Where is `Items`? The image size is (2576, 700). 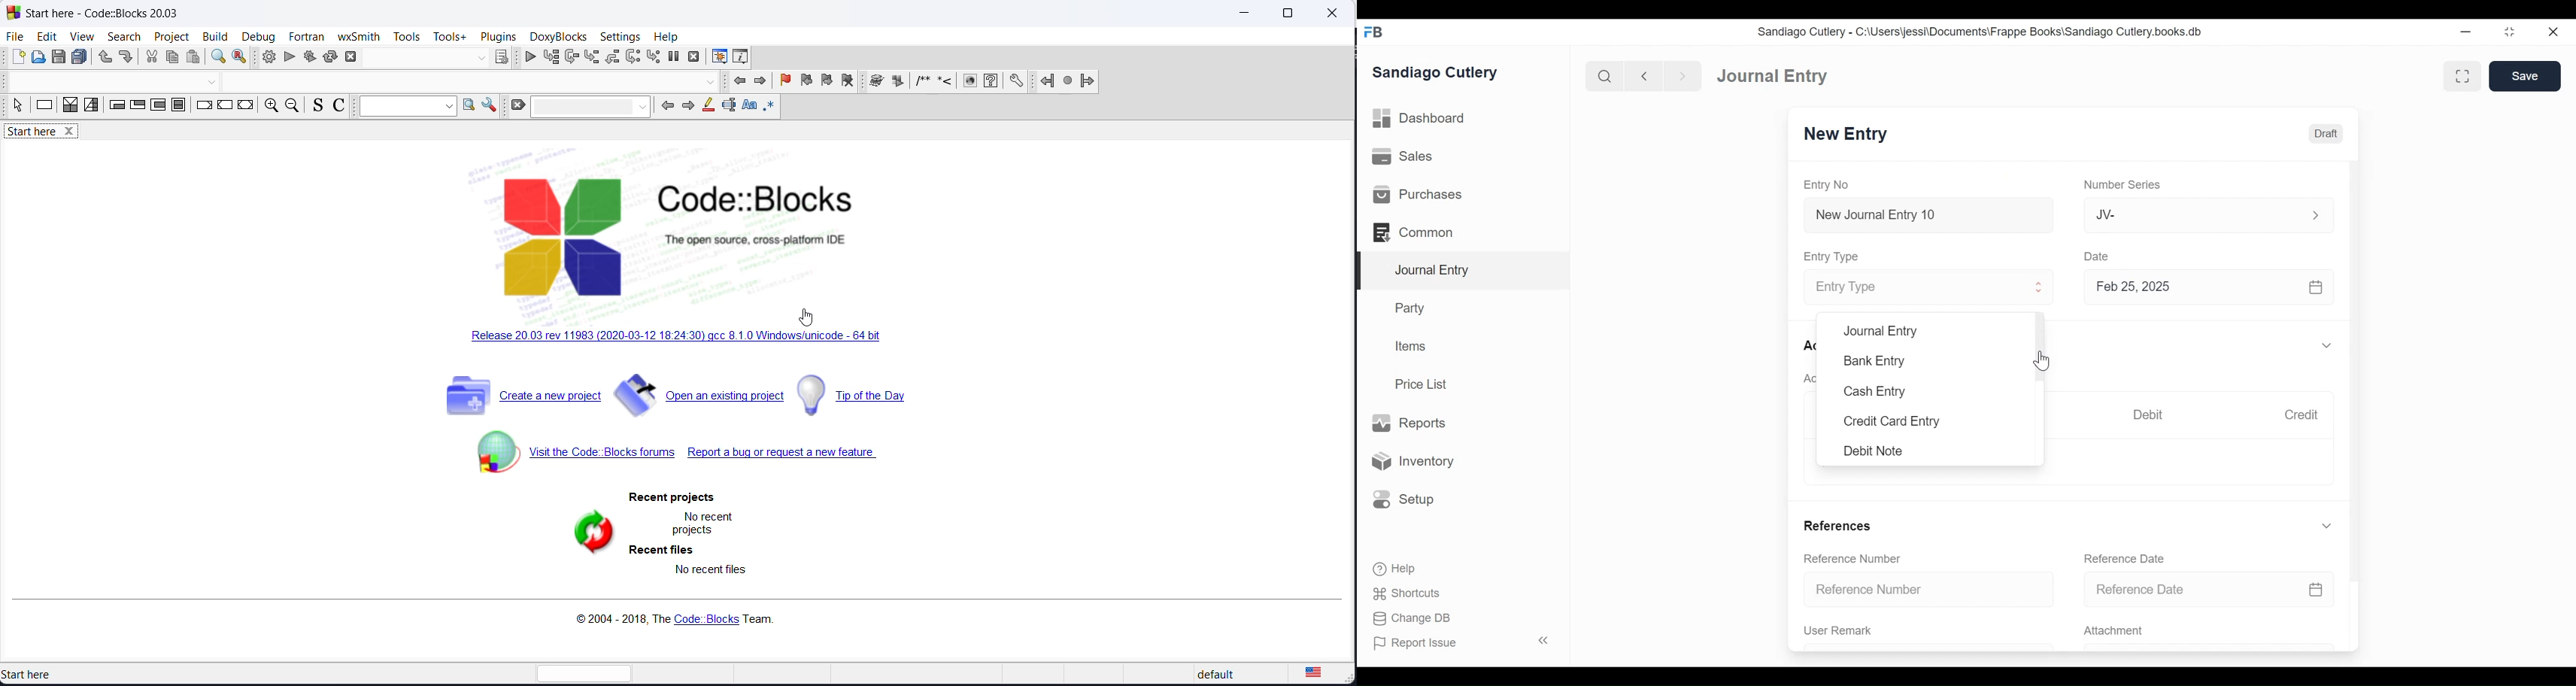 Items is located at coordinates (1412, 347).